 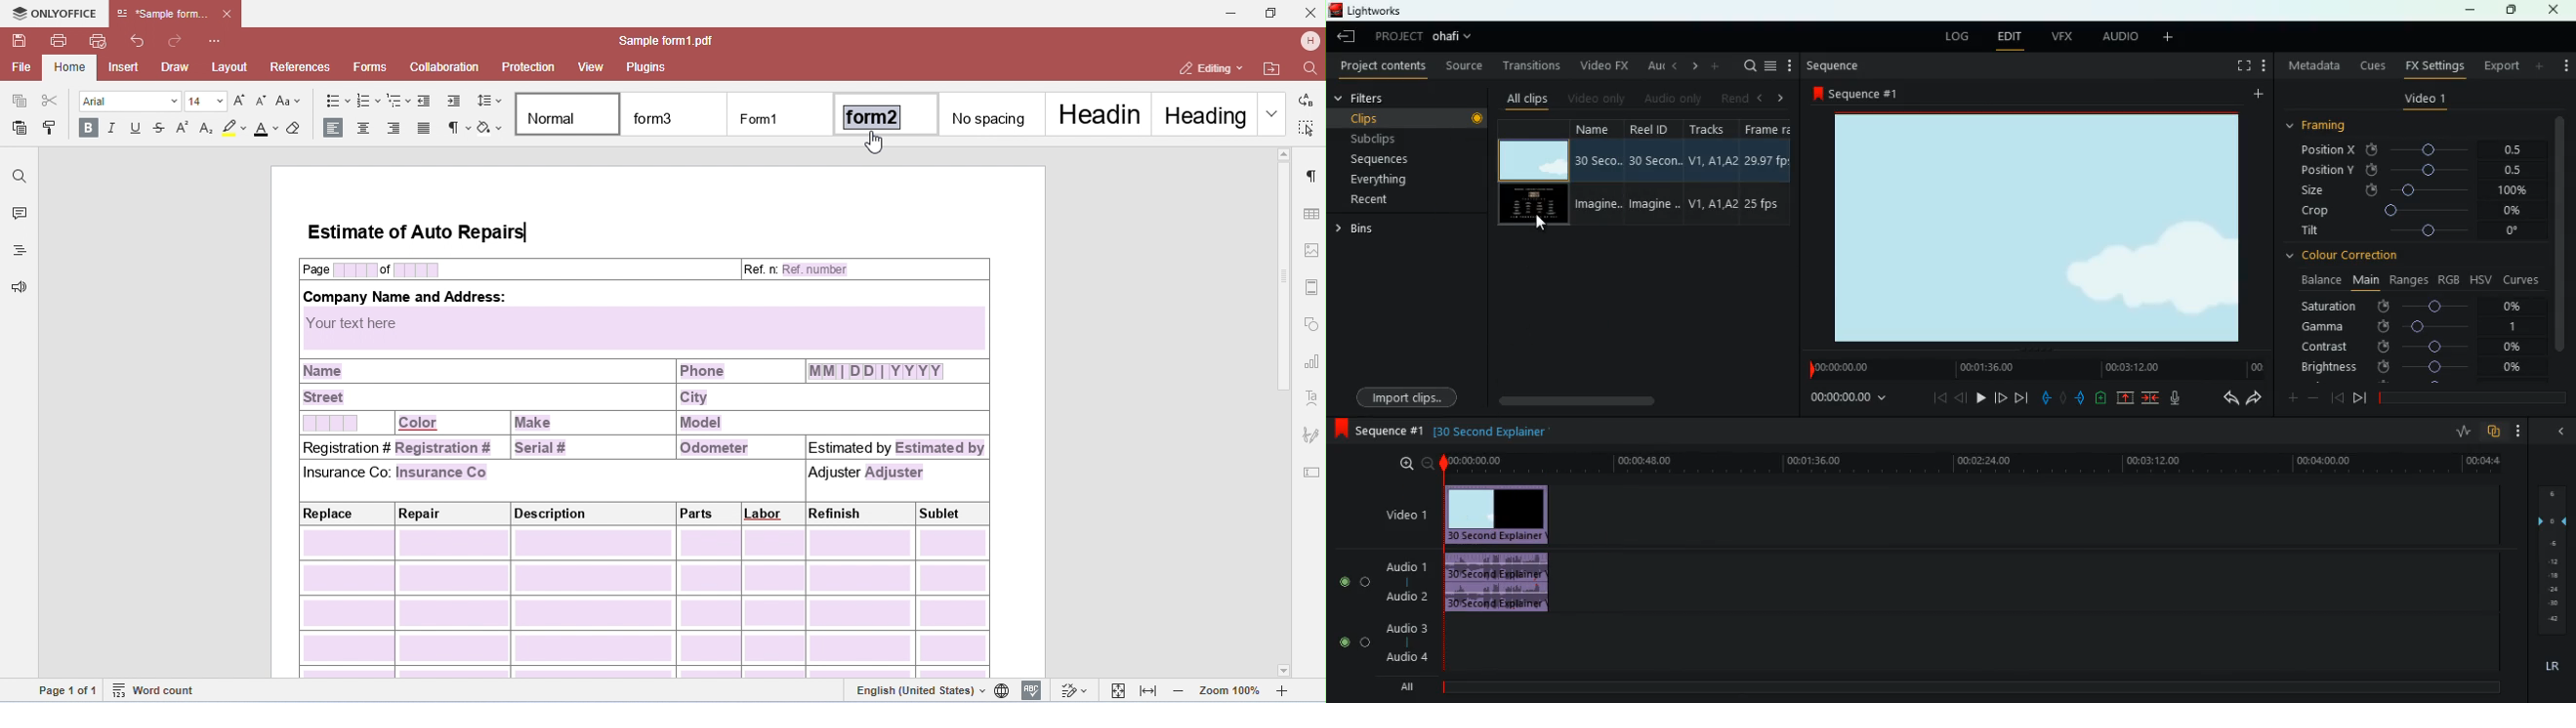 I want to click on search, so click(x=1748, y=65).